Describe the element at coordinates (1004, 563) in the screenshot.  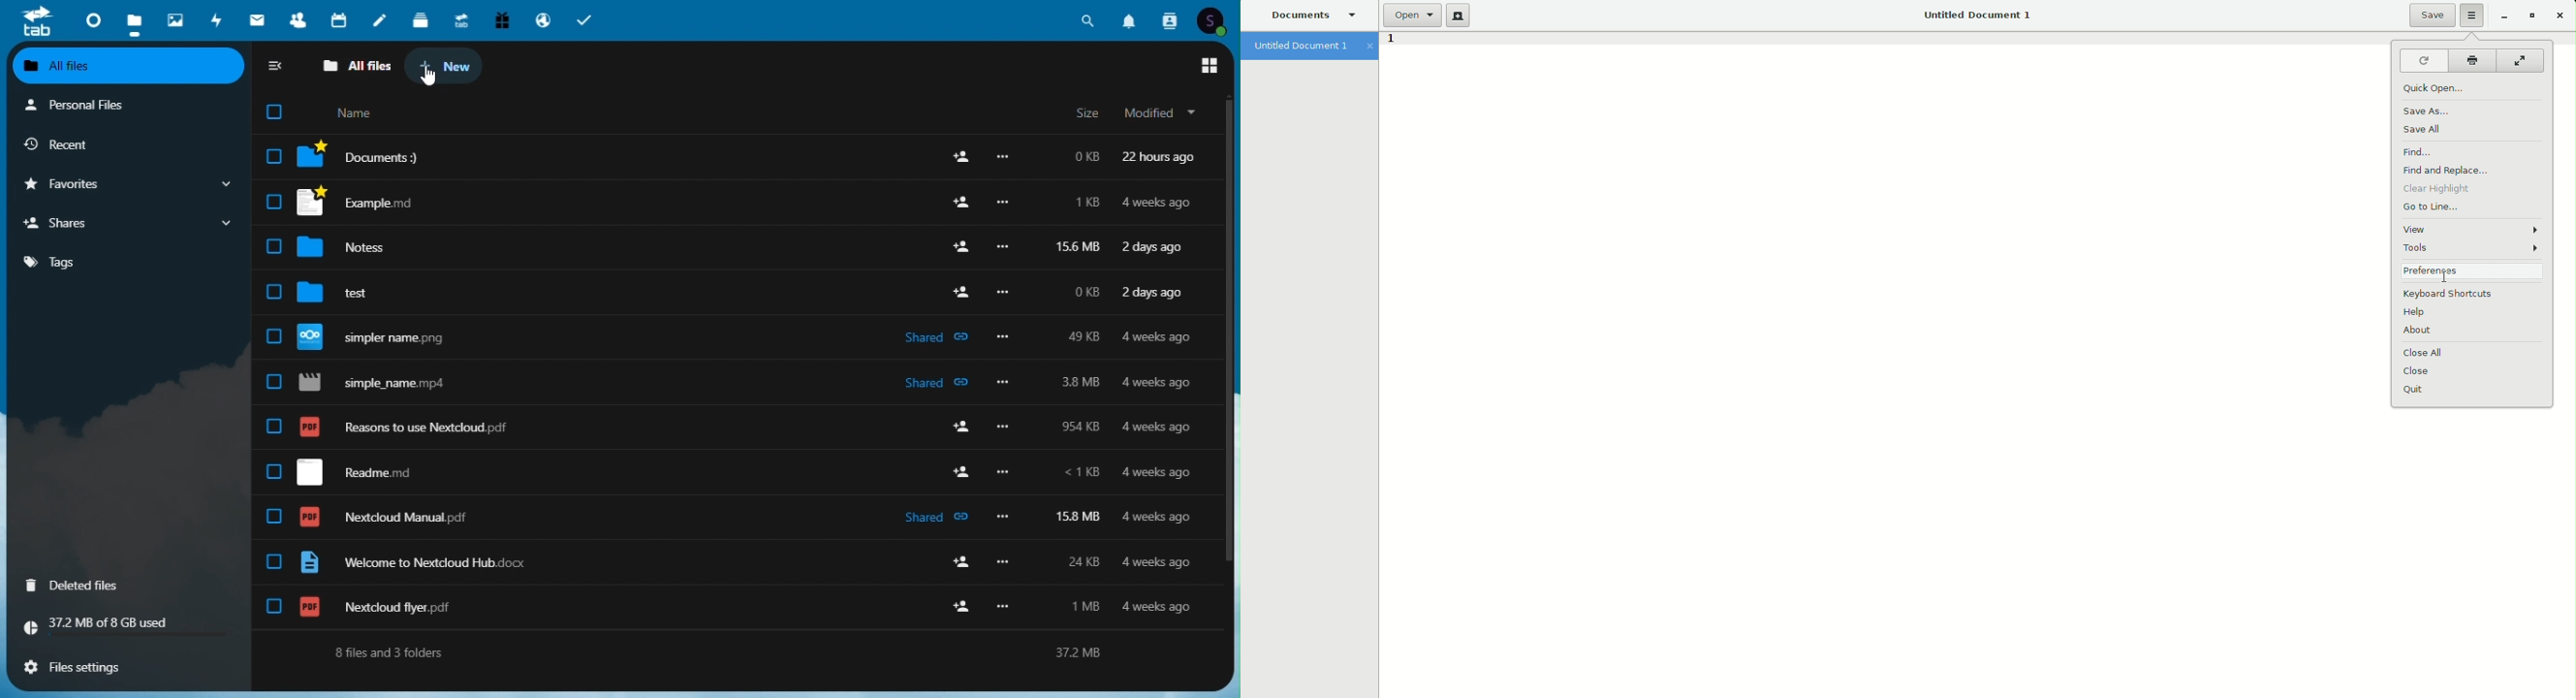
I see `more options` at that location.